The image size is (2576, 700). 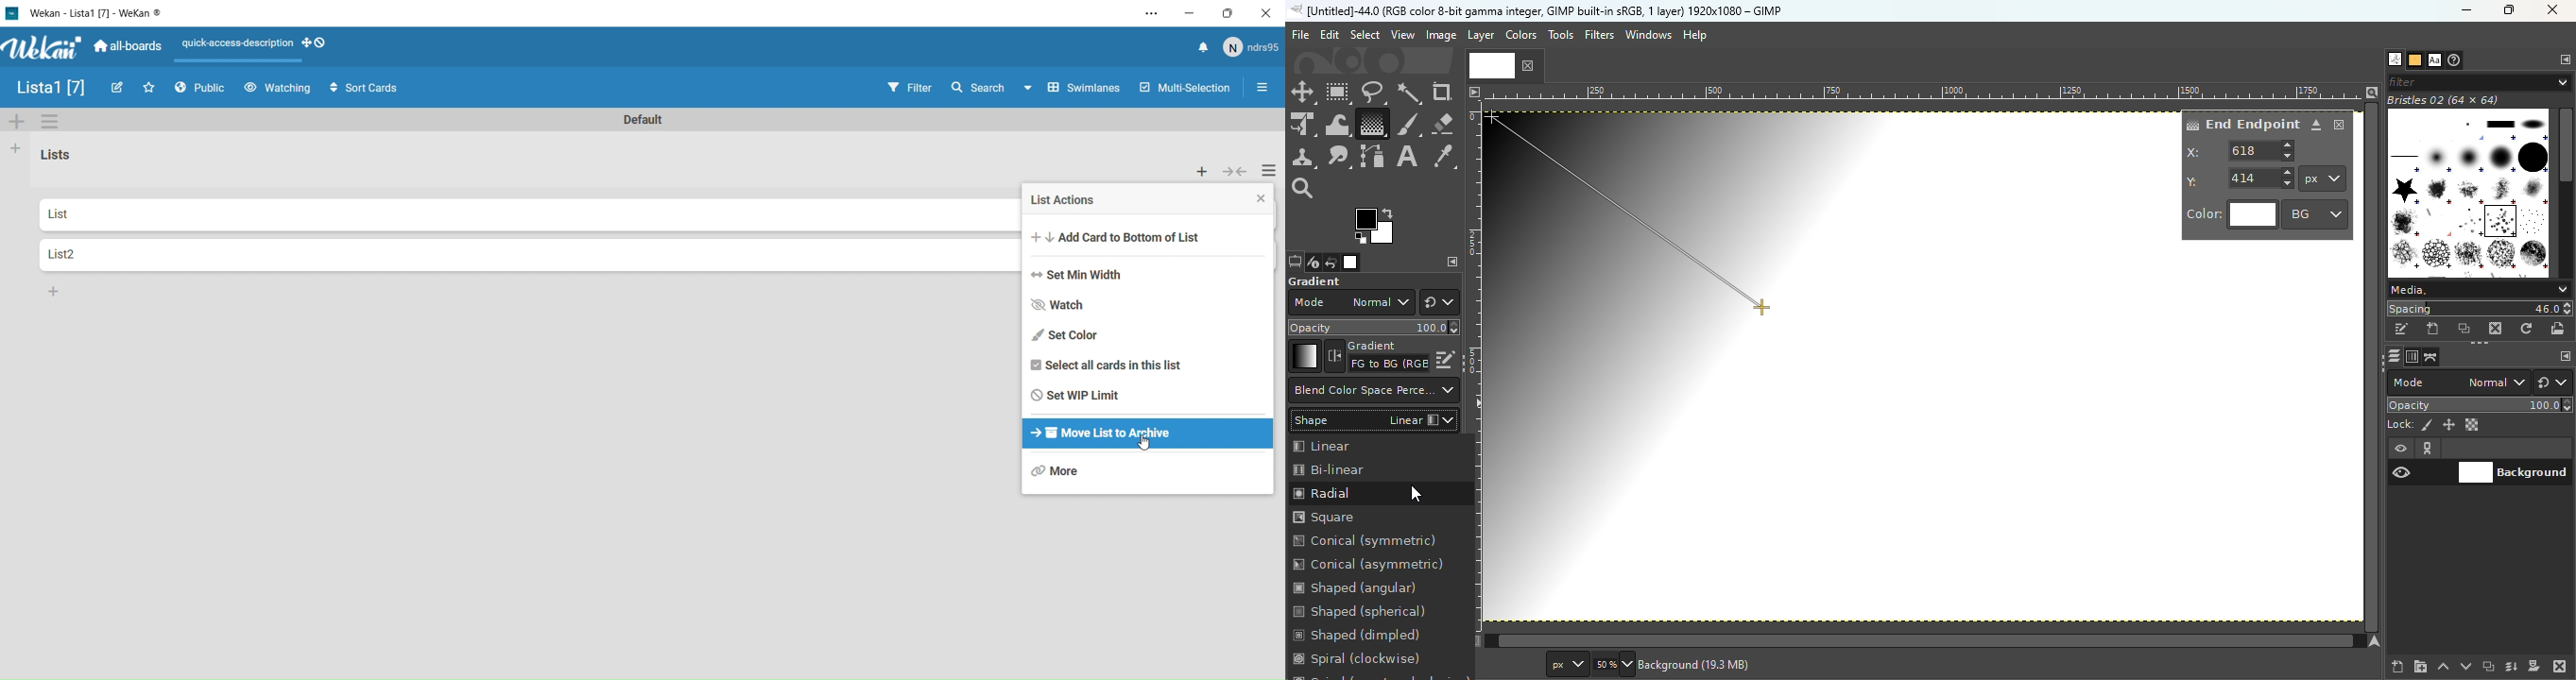 What do you see at coordinates (2401, 330) in the screenshot?
I see `Edit this brush` at bounding box center [2401, 330].